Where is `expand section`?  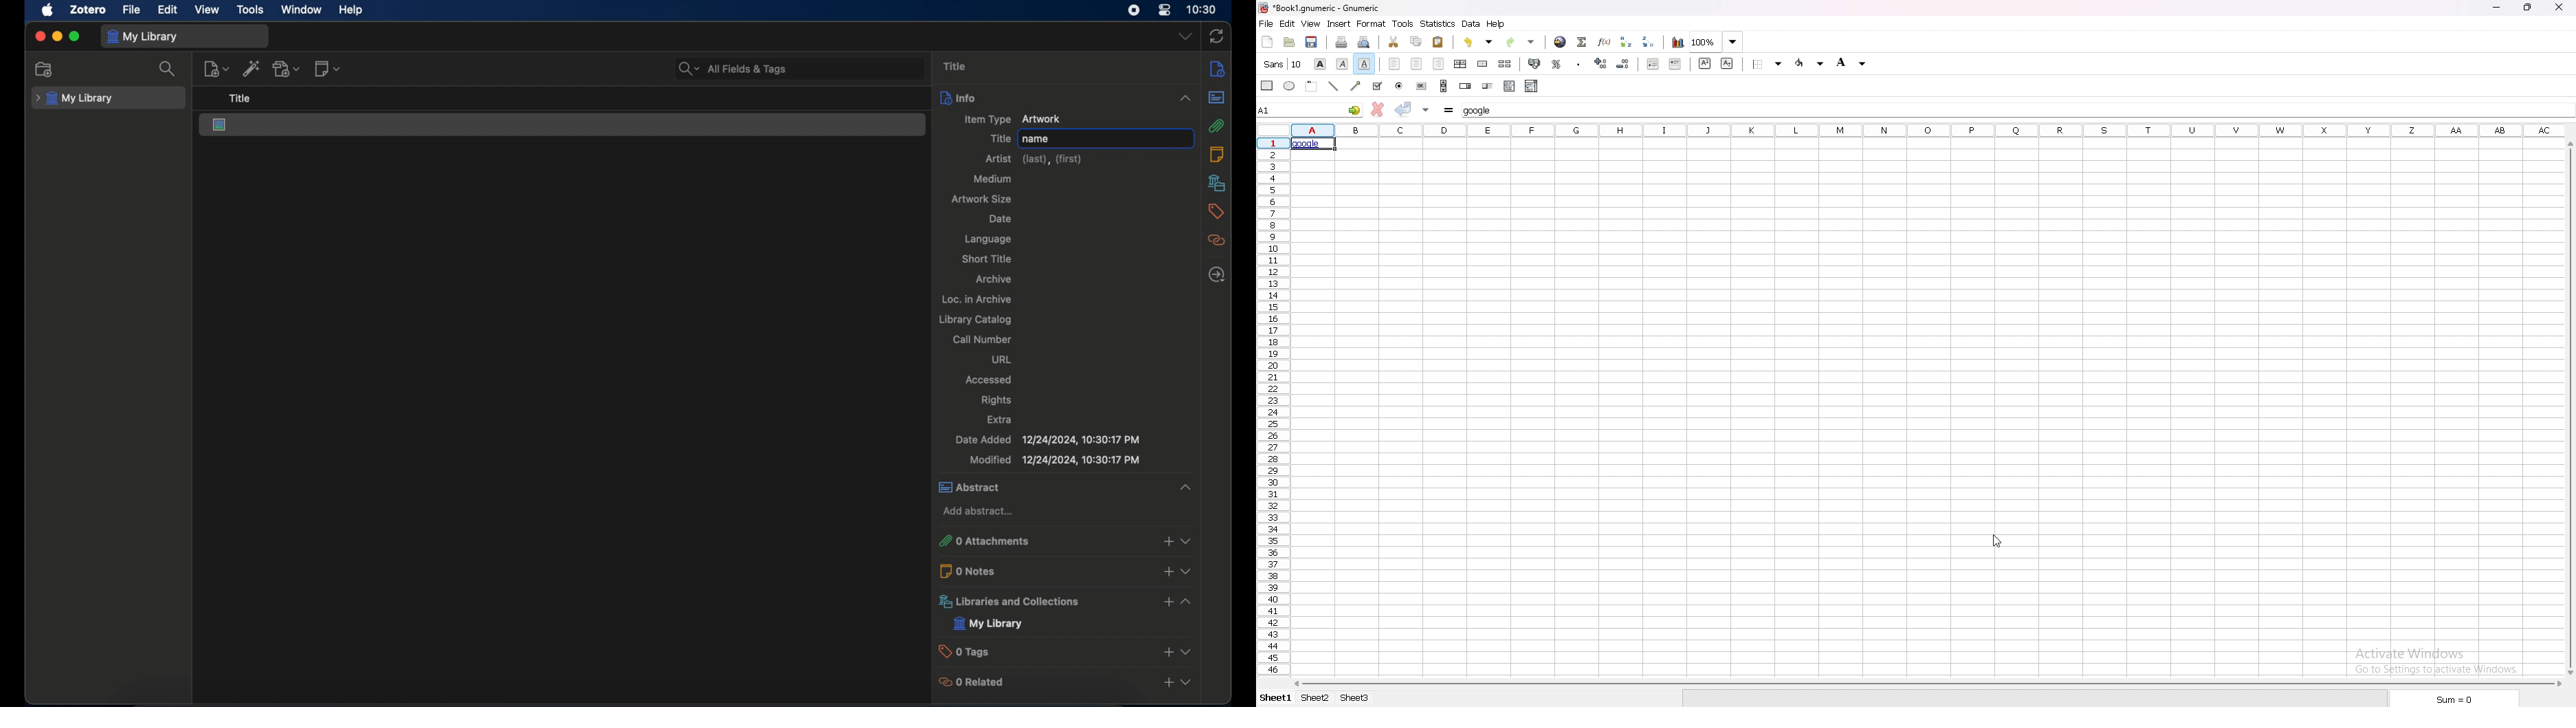
expand section is located at coordinates (1192, 684).